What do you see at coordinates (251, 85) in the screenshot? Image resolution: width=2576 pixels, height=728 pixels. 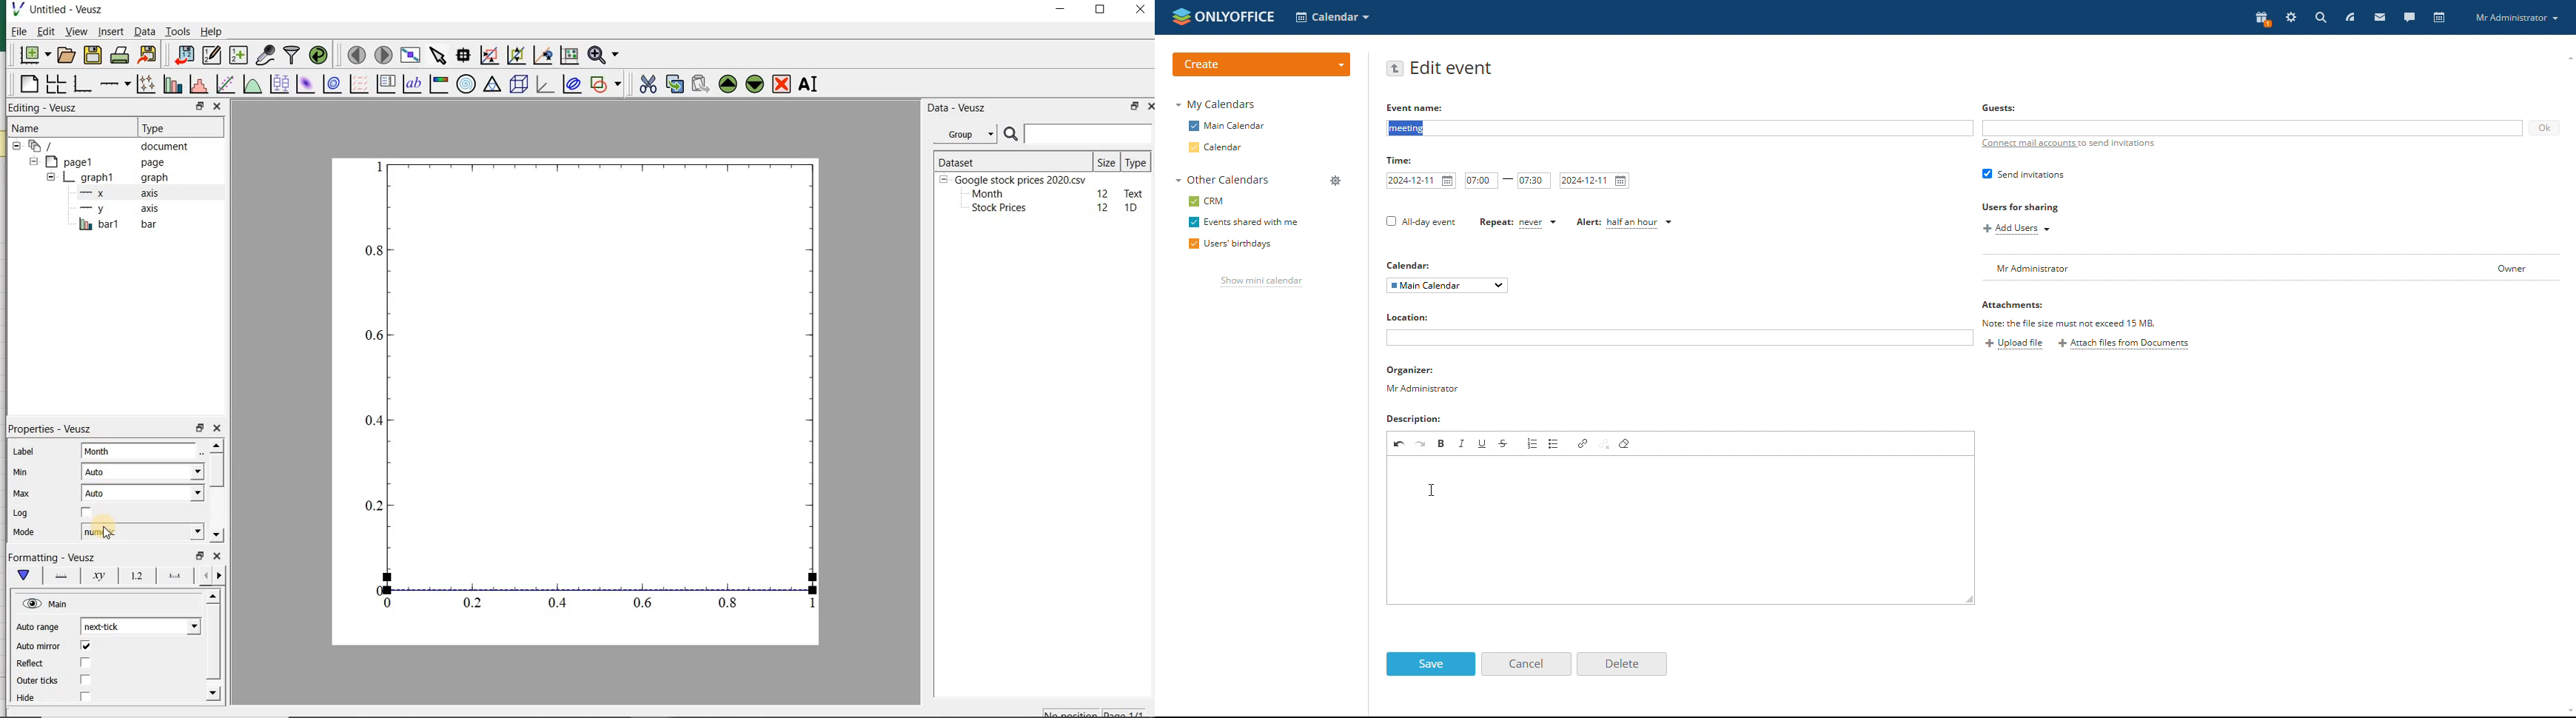 I see `plot a function` at bounding box center [251, 85].